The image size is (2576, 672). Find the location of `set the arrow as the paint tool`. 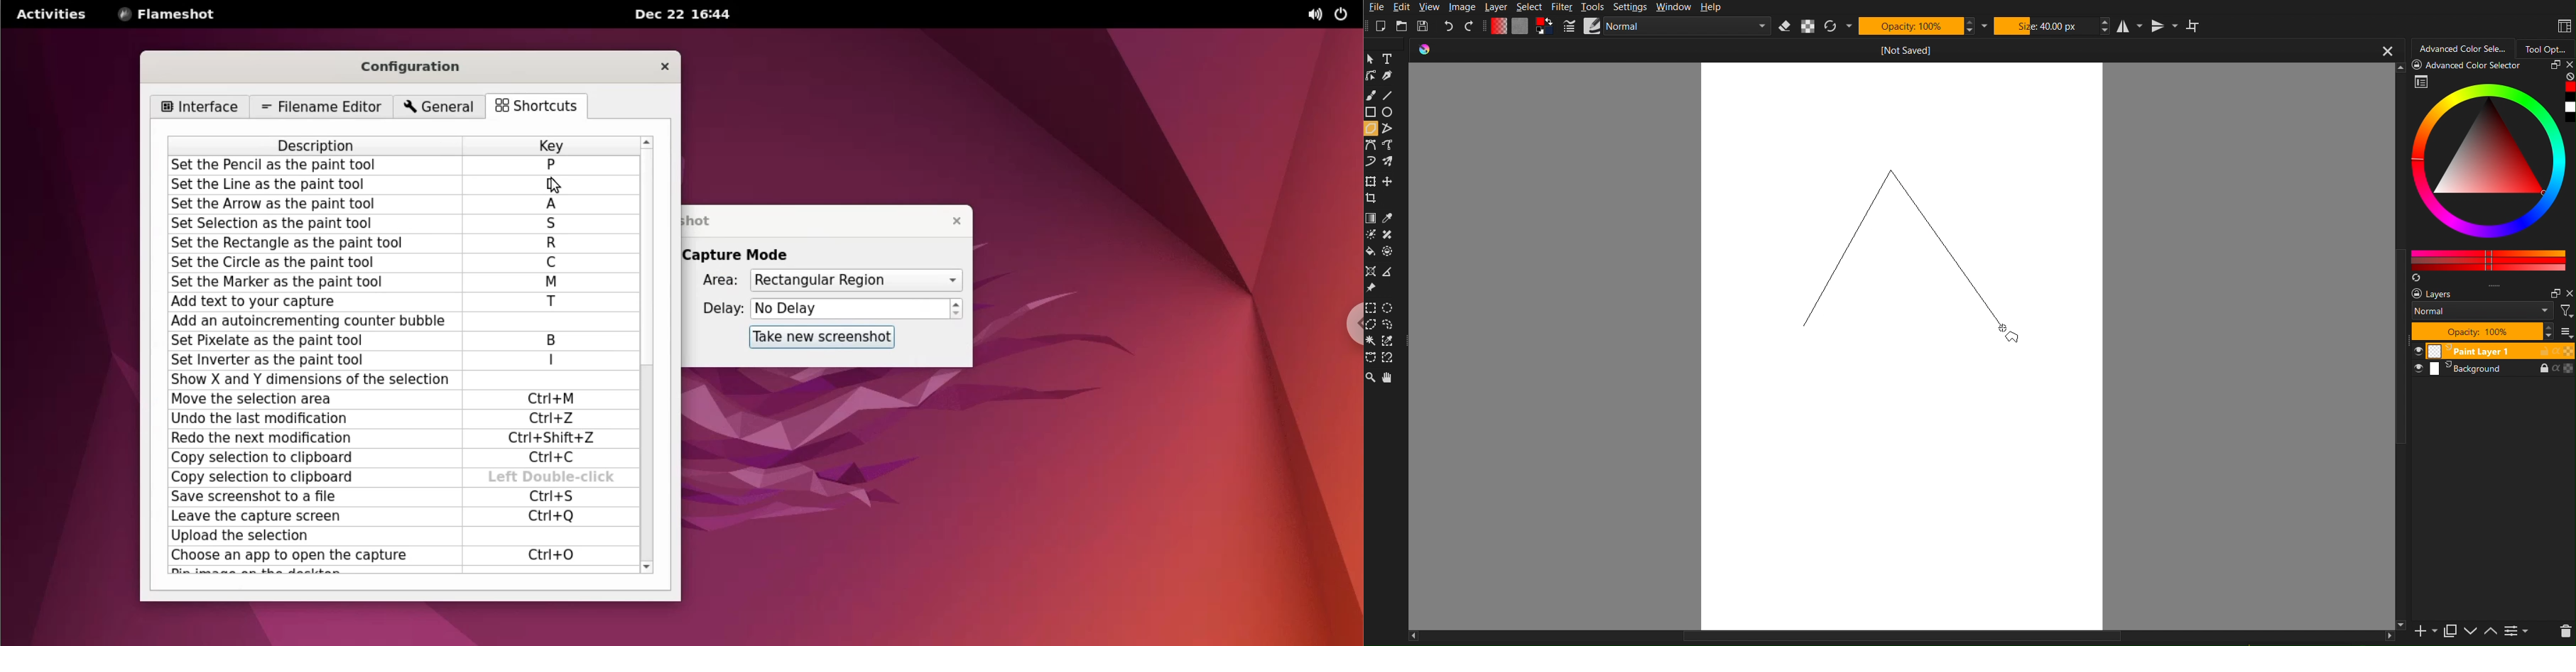

set the arrow as the paint tool is located at coordinates (316, 205).